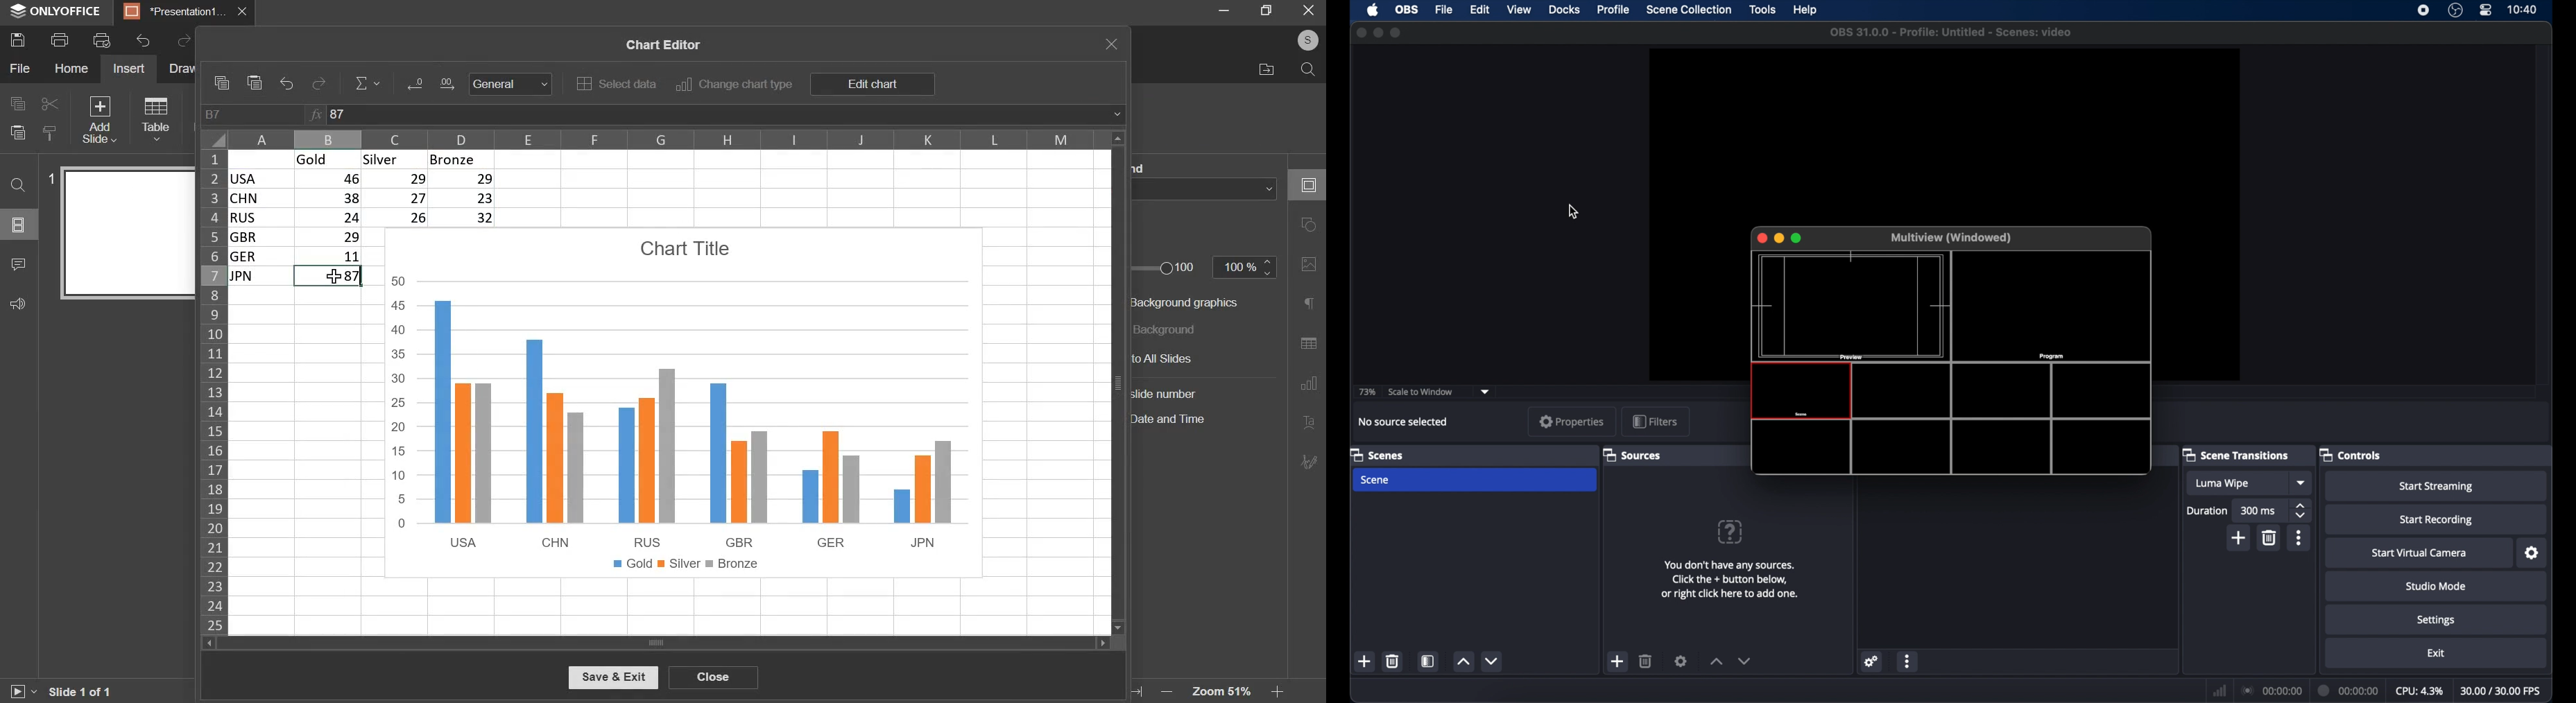 The height and width of the screenshot is (728, 2576). Describe the element at coordinates (1406, 10) in the screenshot. I see `obs` at that location.